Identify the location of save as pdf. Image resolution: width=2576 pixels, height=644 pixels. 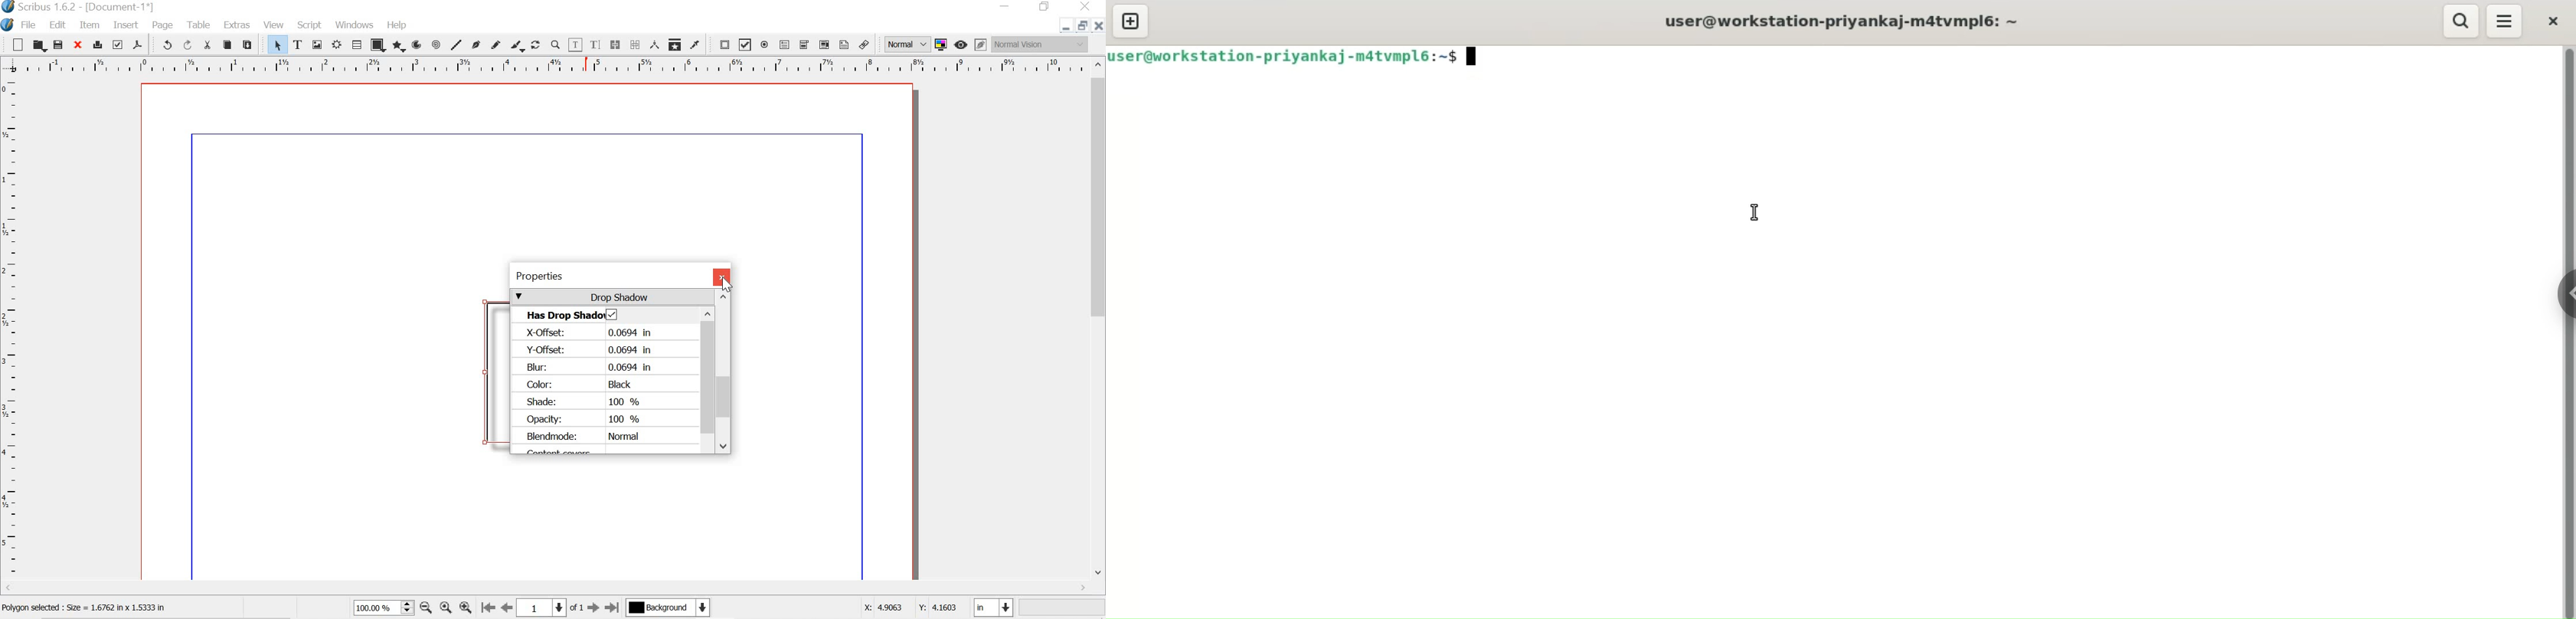
(137, 44).